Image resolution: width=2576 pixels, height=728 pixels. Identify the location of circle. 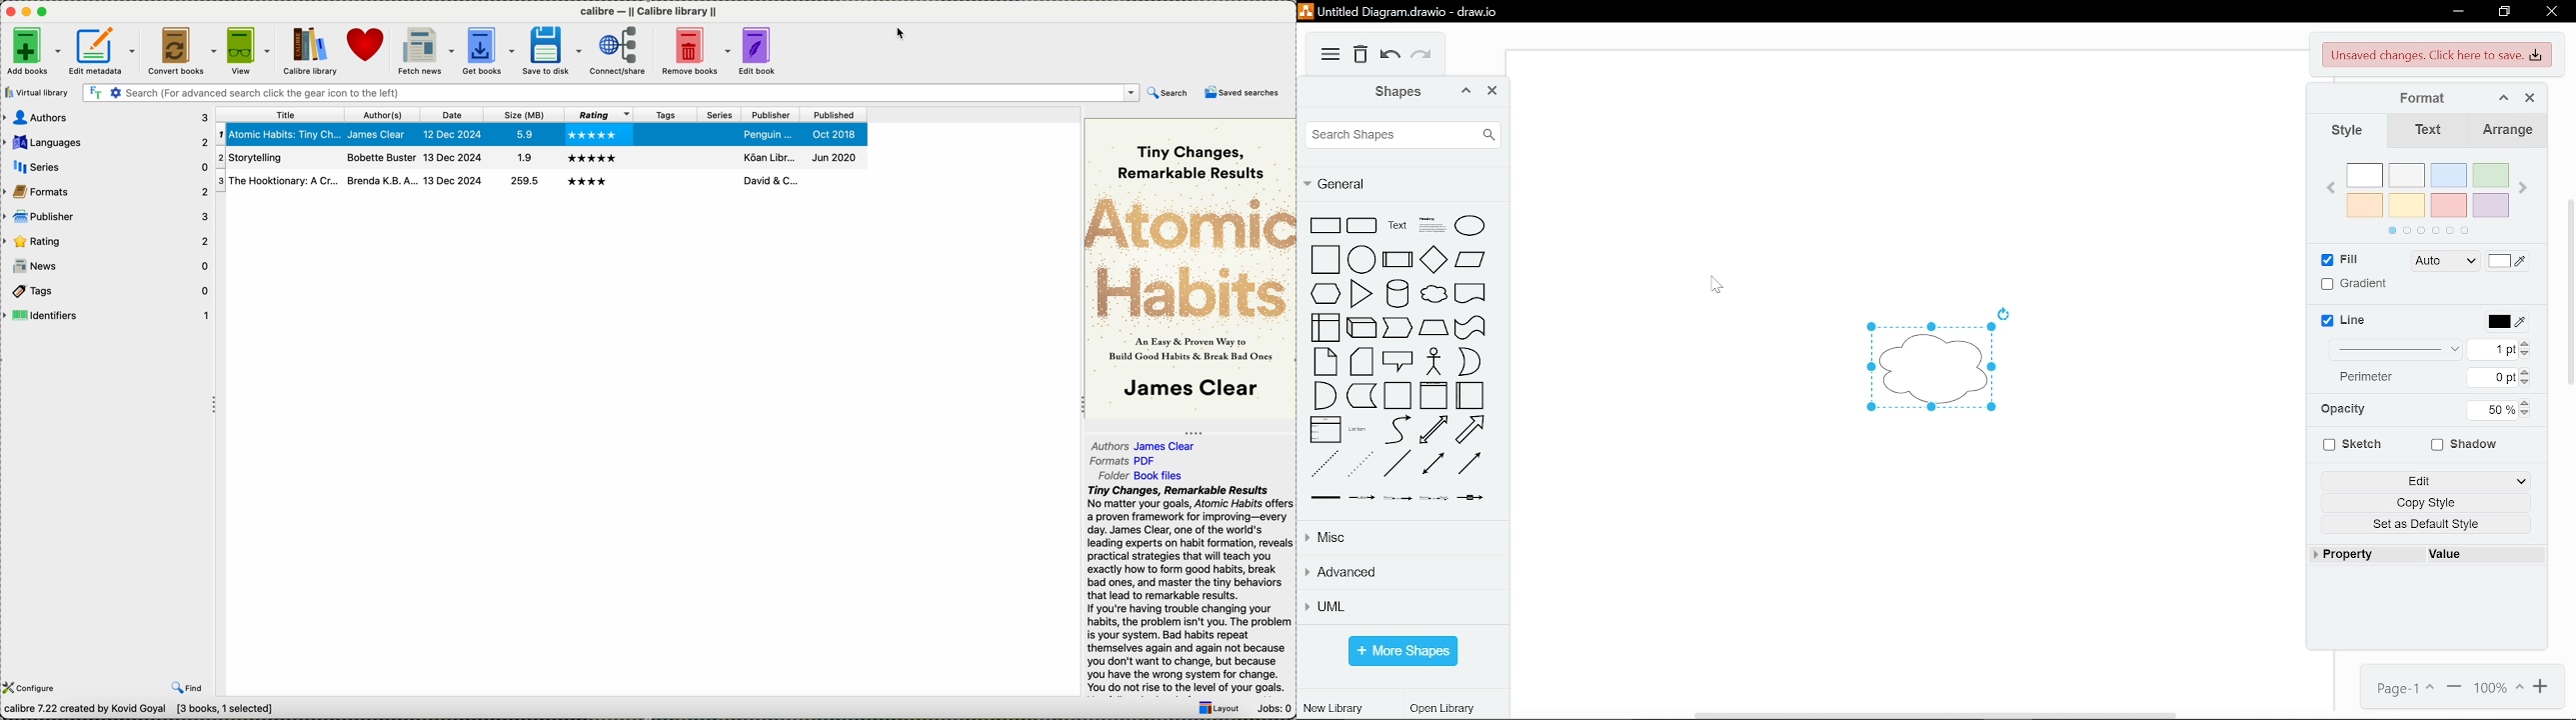
(1361, 260).